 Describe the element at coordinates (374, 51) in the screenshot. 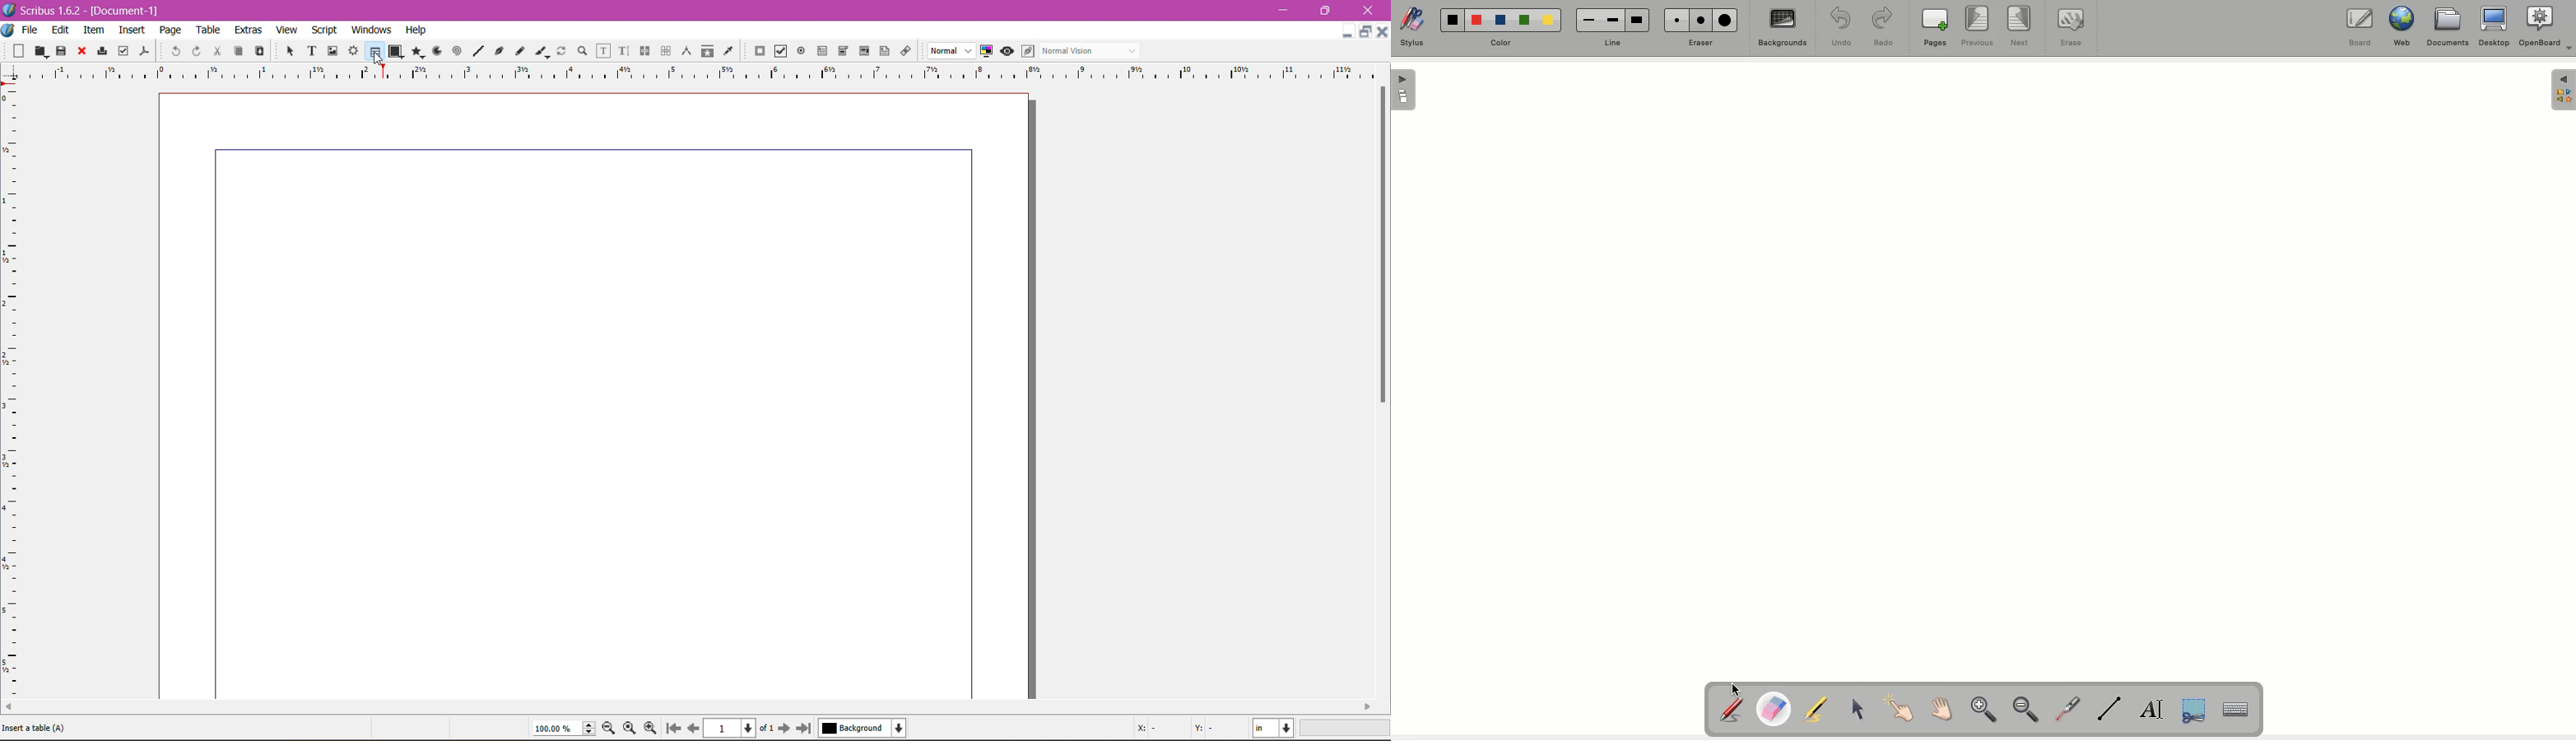

I see `Tables` at that location.